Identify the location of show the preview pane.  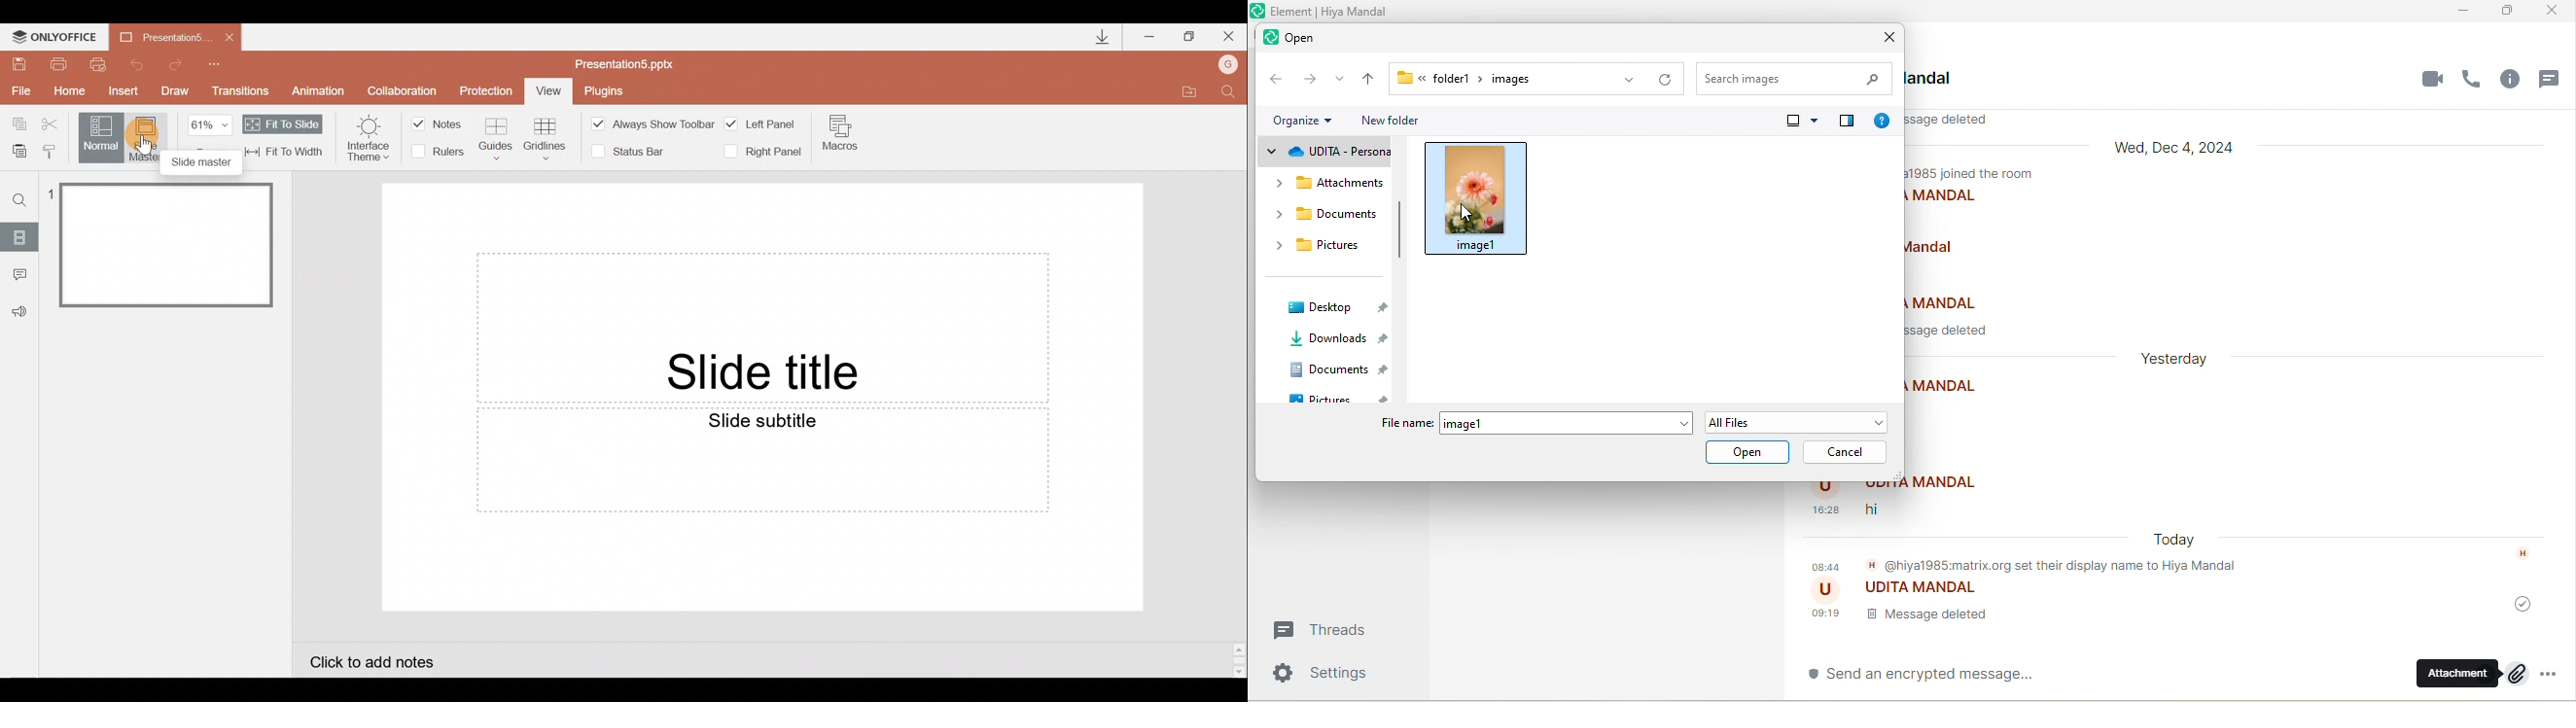
(1845, 121).